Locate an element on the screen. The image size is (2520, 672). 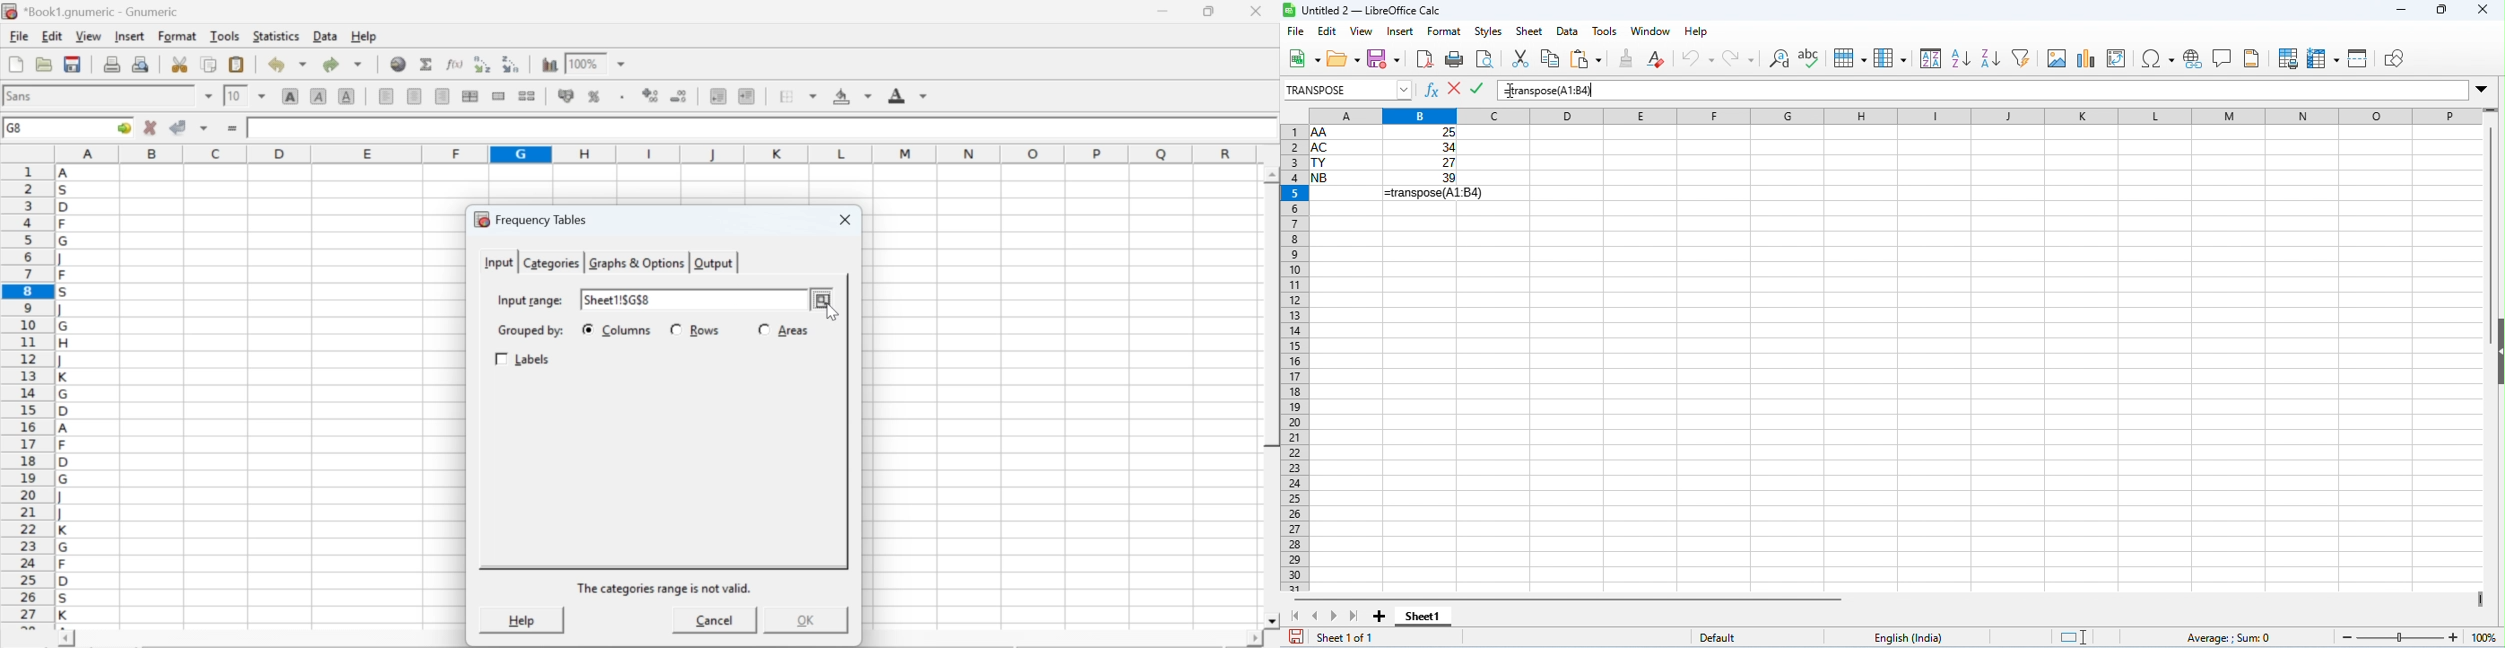
freeze rows and columns is located at coordinates (2325, 59).